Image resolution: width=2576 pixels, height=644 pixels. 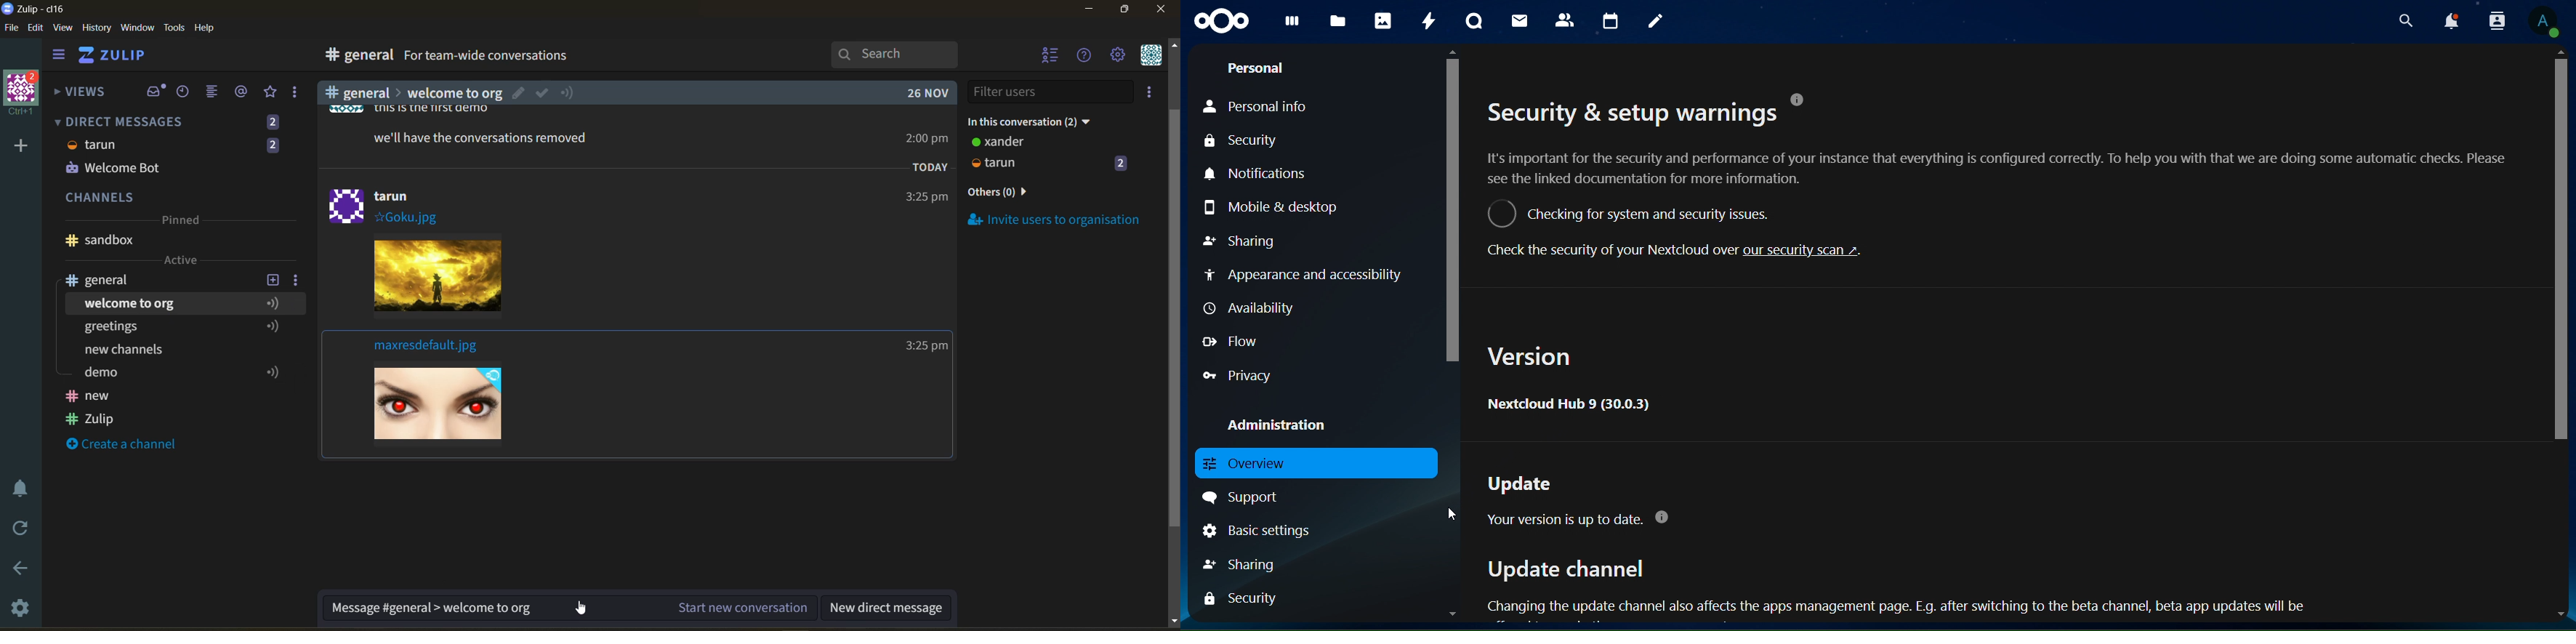 I want to click on view, so click(x=63, y=28).